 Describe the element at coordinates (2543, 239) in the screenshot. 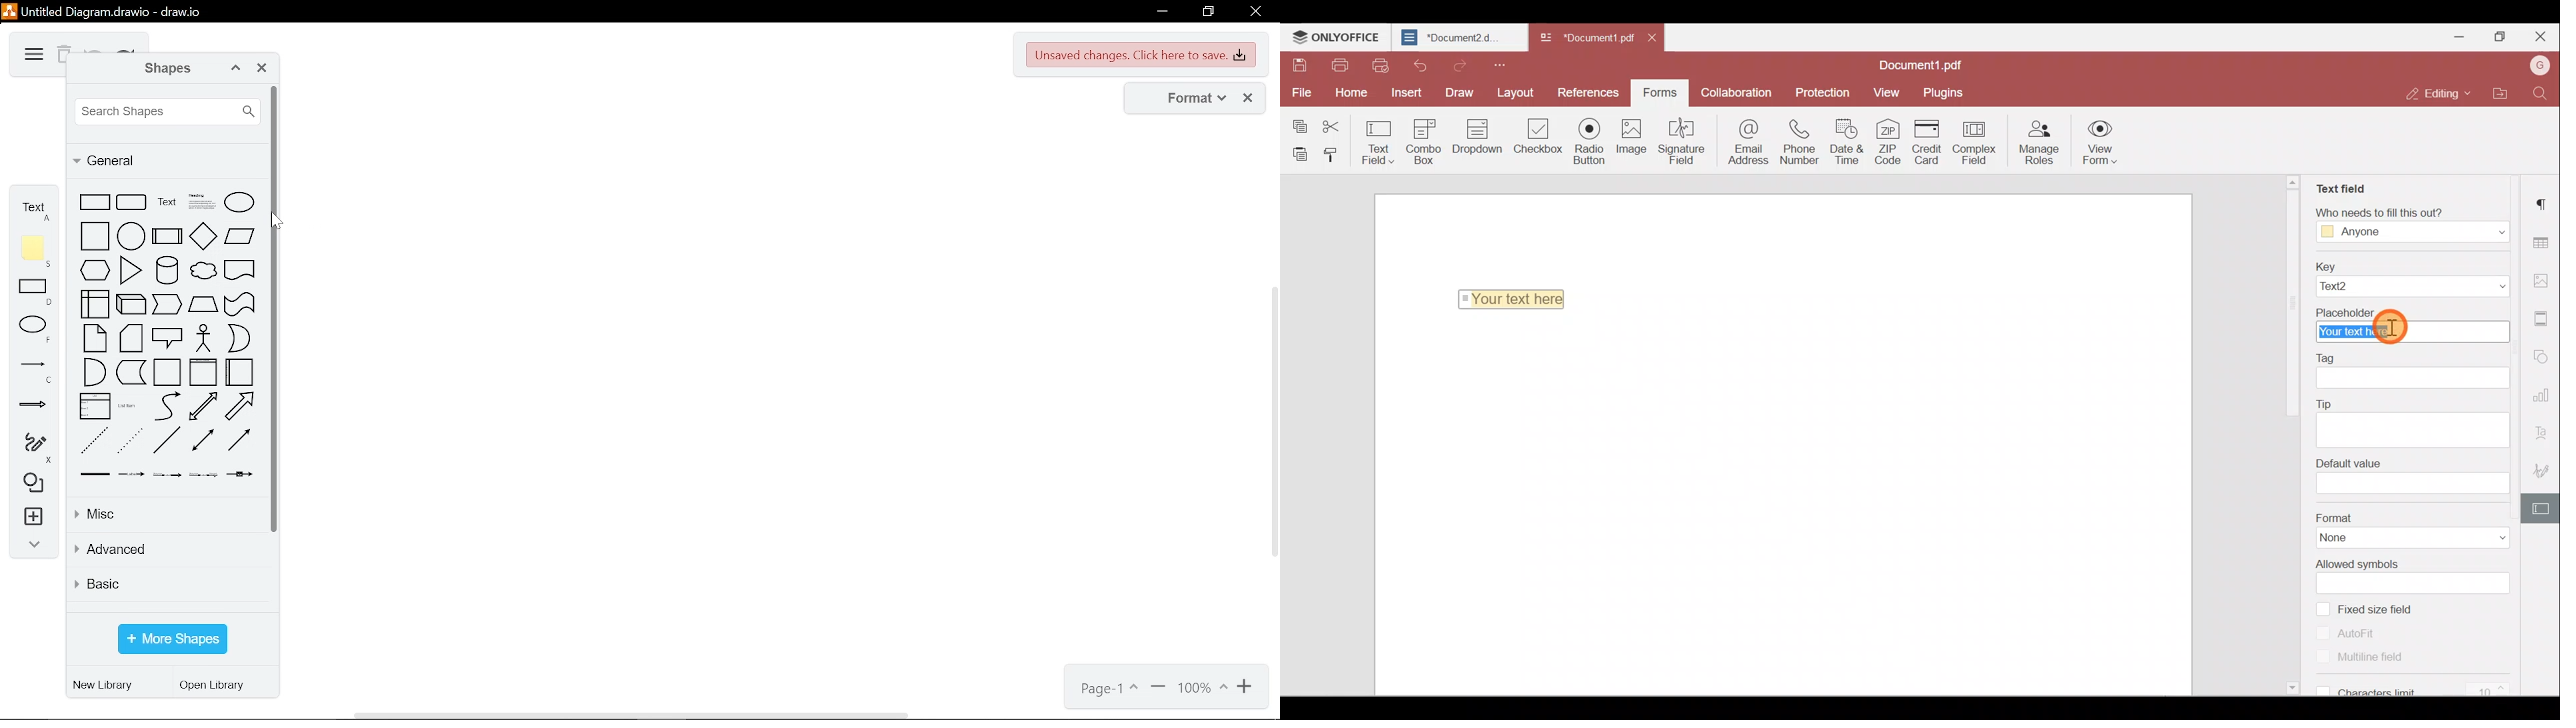

I see `Table settings` at that location.